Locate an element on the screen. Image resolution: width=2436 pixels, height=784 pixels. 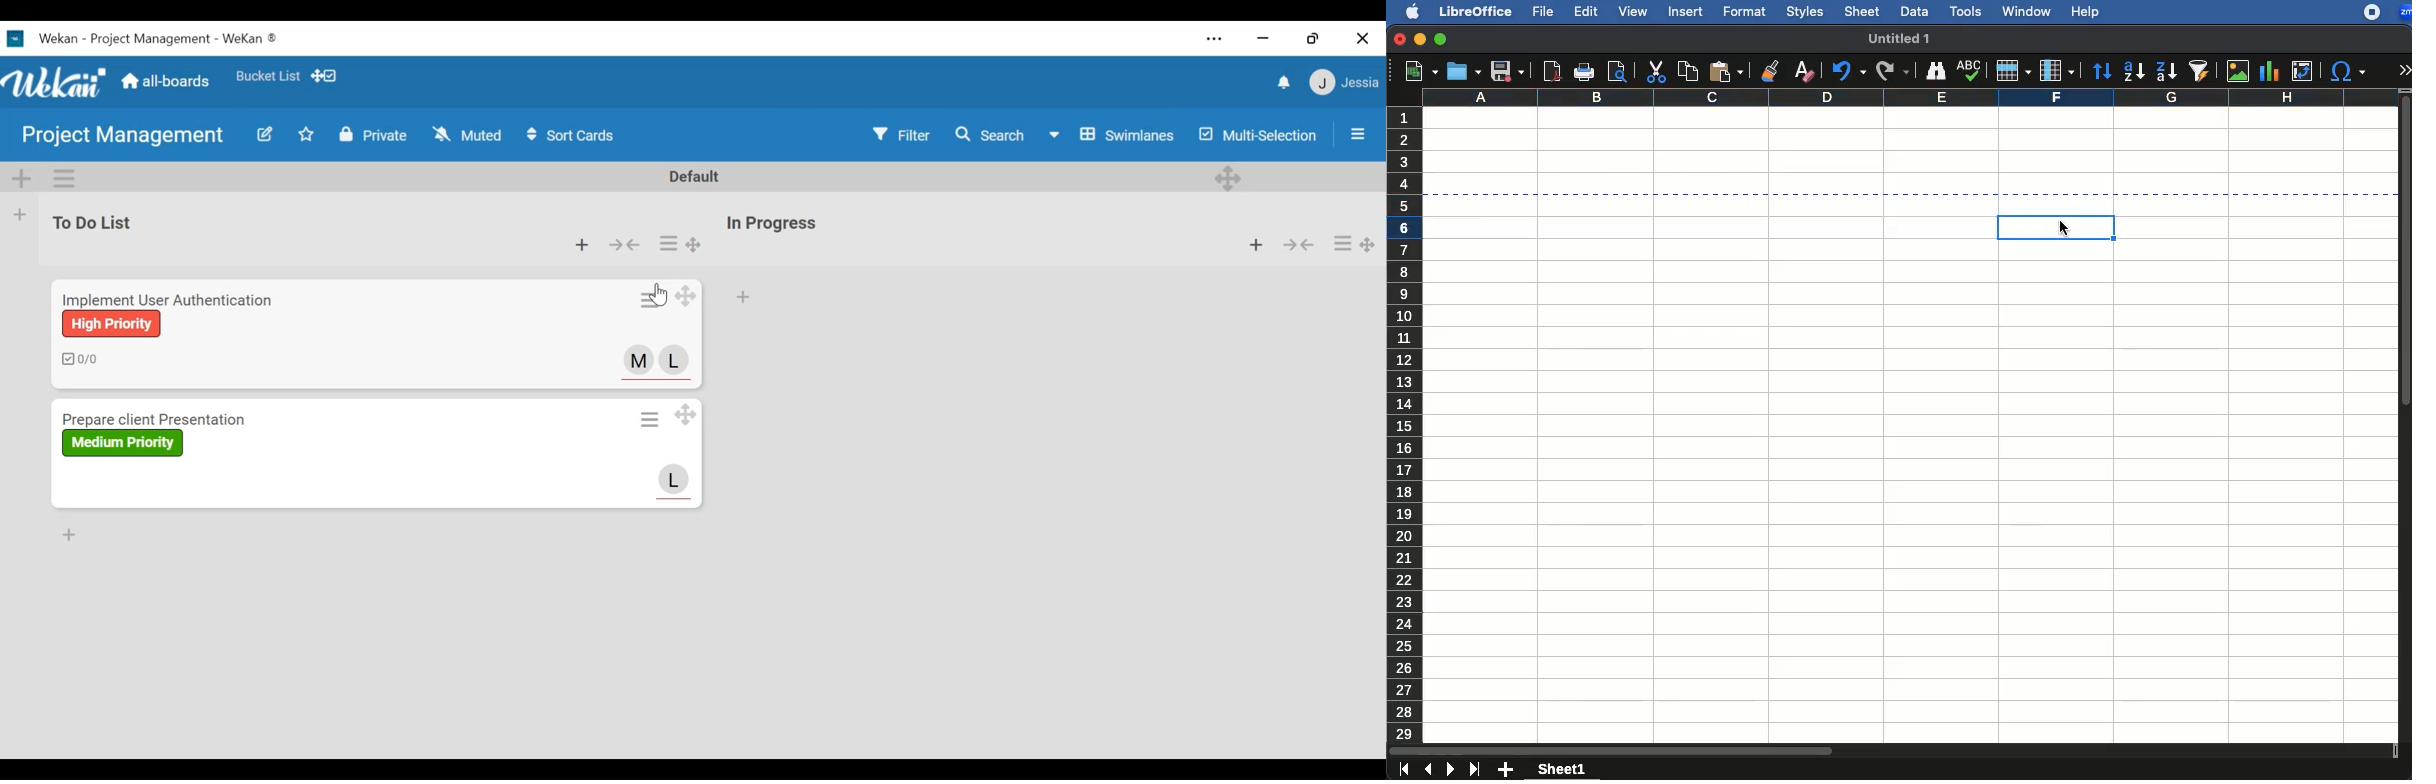
Card Title is located at coordinates (171, 298).